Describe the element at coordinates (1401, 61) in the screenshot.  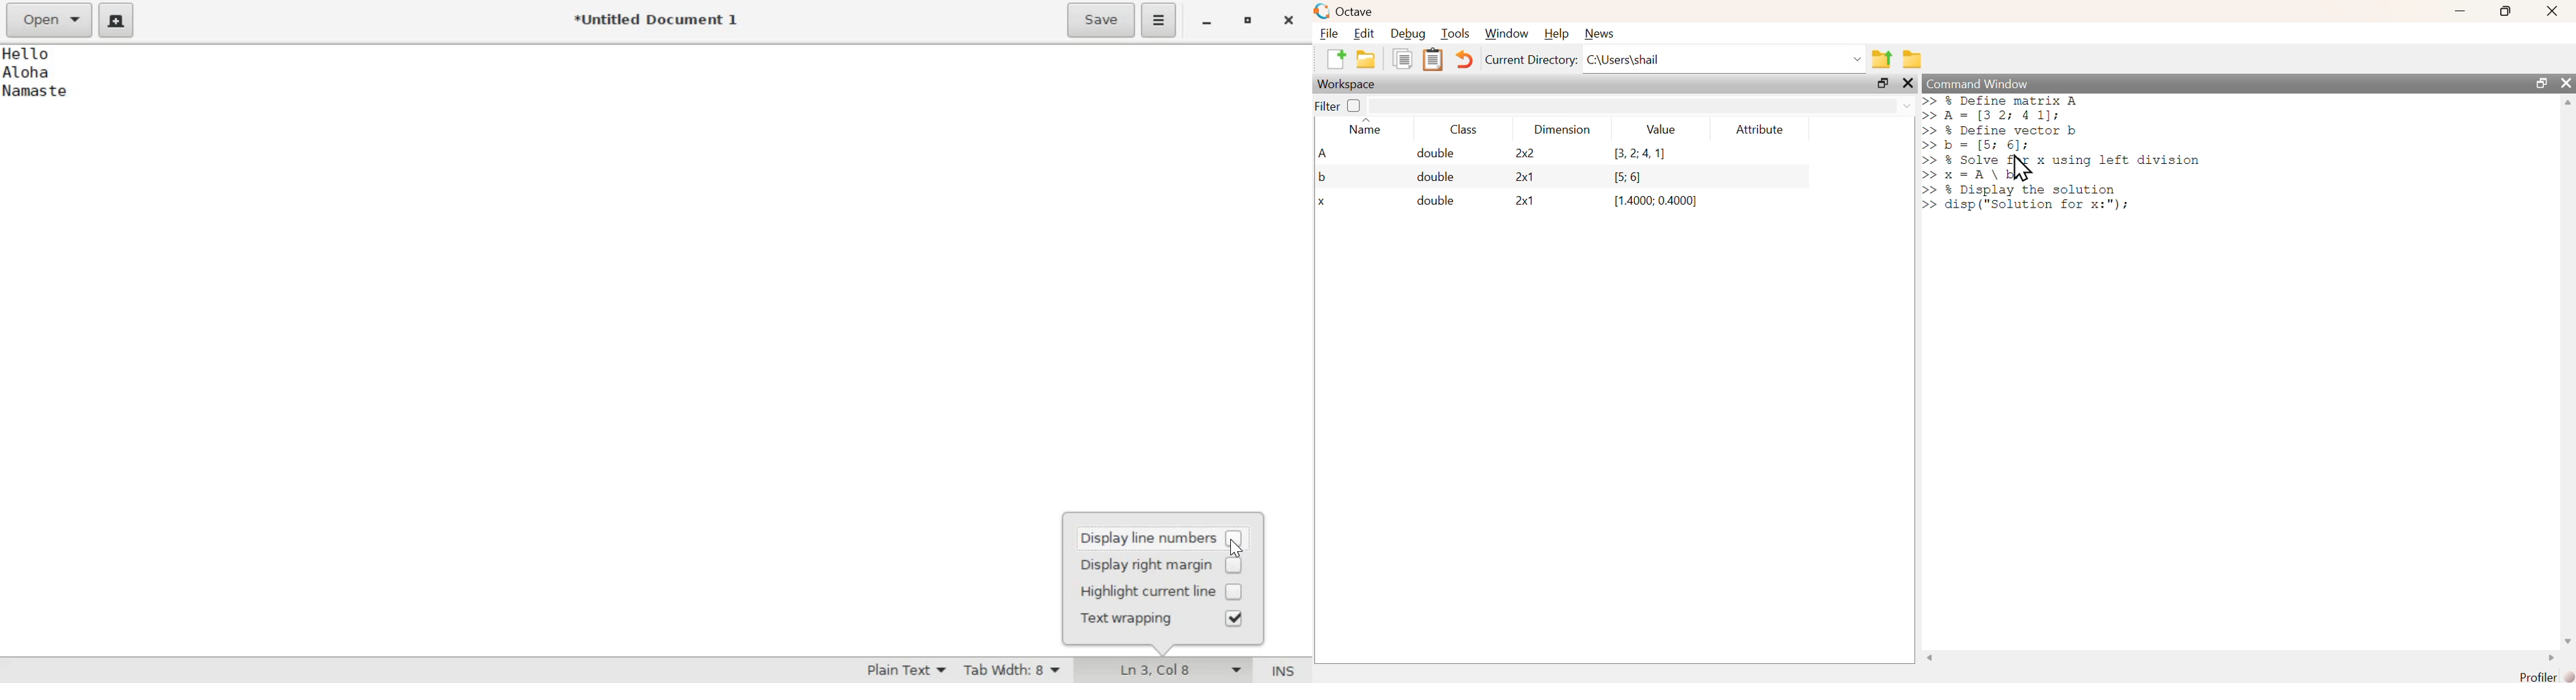
I see `copy` at that location.